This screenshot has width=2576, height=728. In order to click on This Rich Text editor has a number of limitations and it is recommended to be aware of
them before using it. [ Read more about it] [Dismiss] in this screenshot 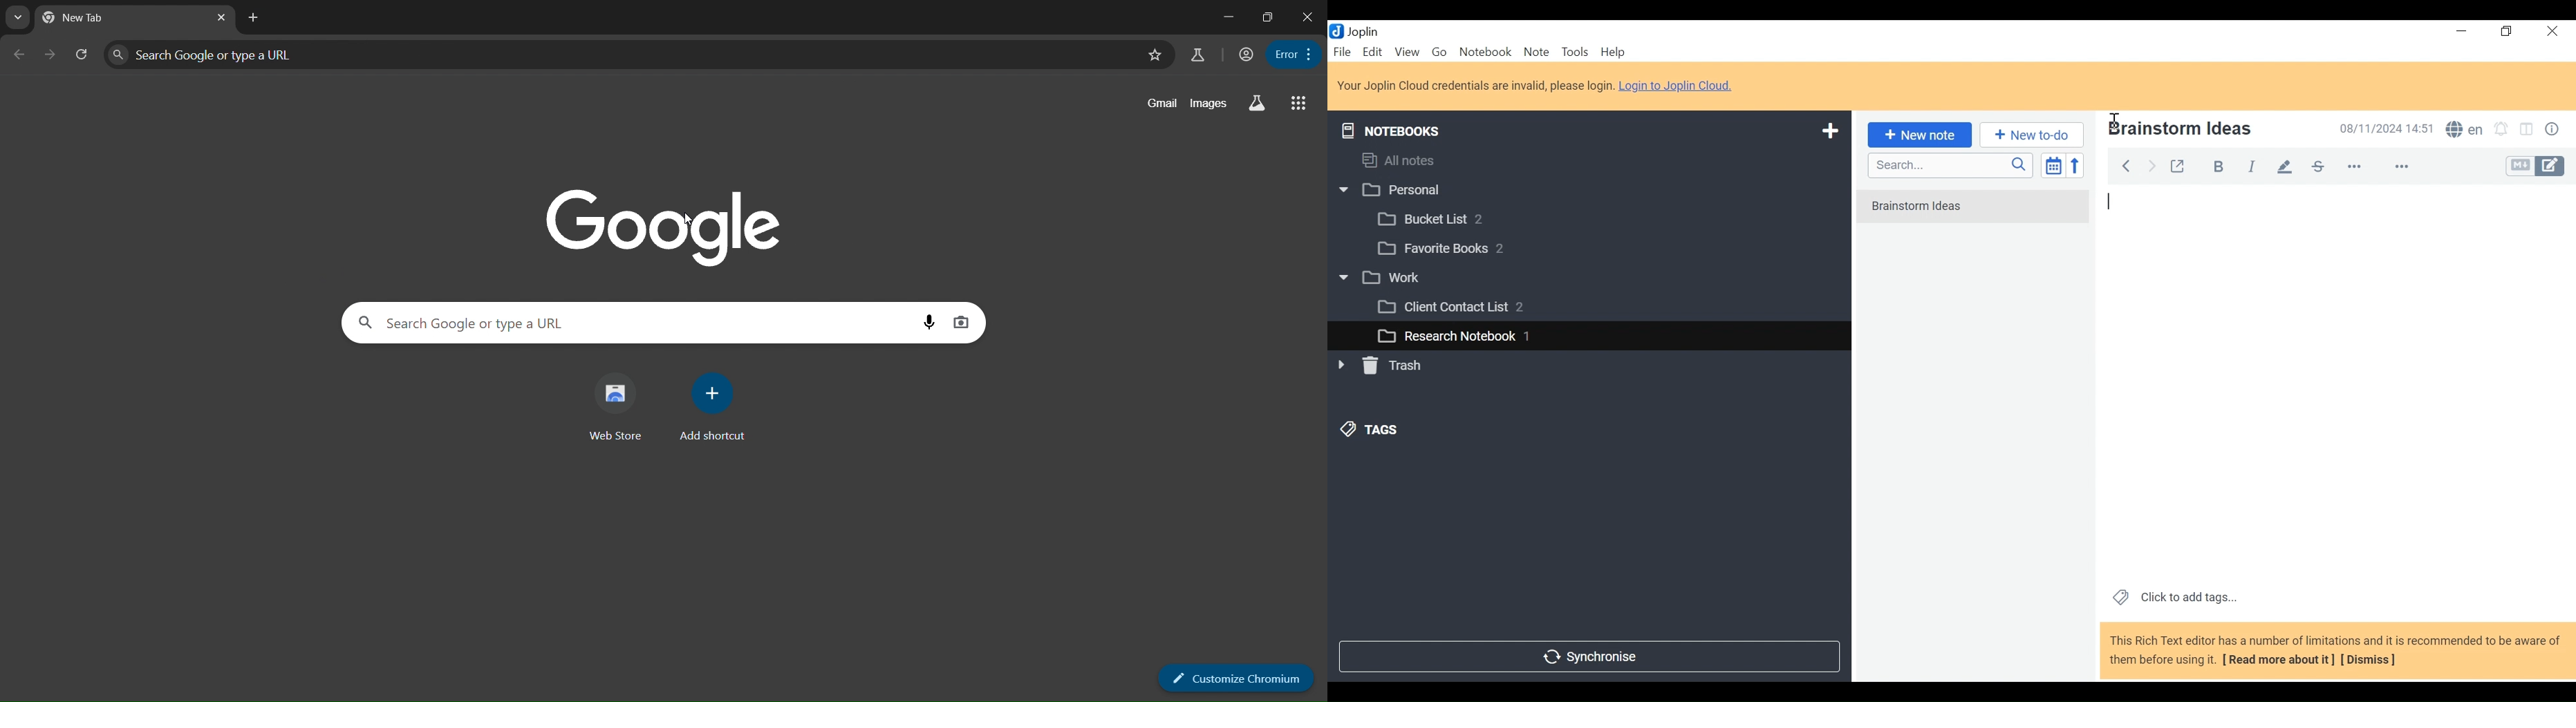, I will do `click(2336, 650)`.